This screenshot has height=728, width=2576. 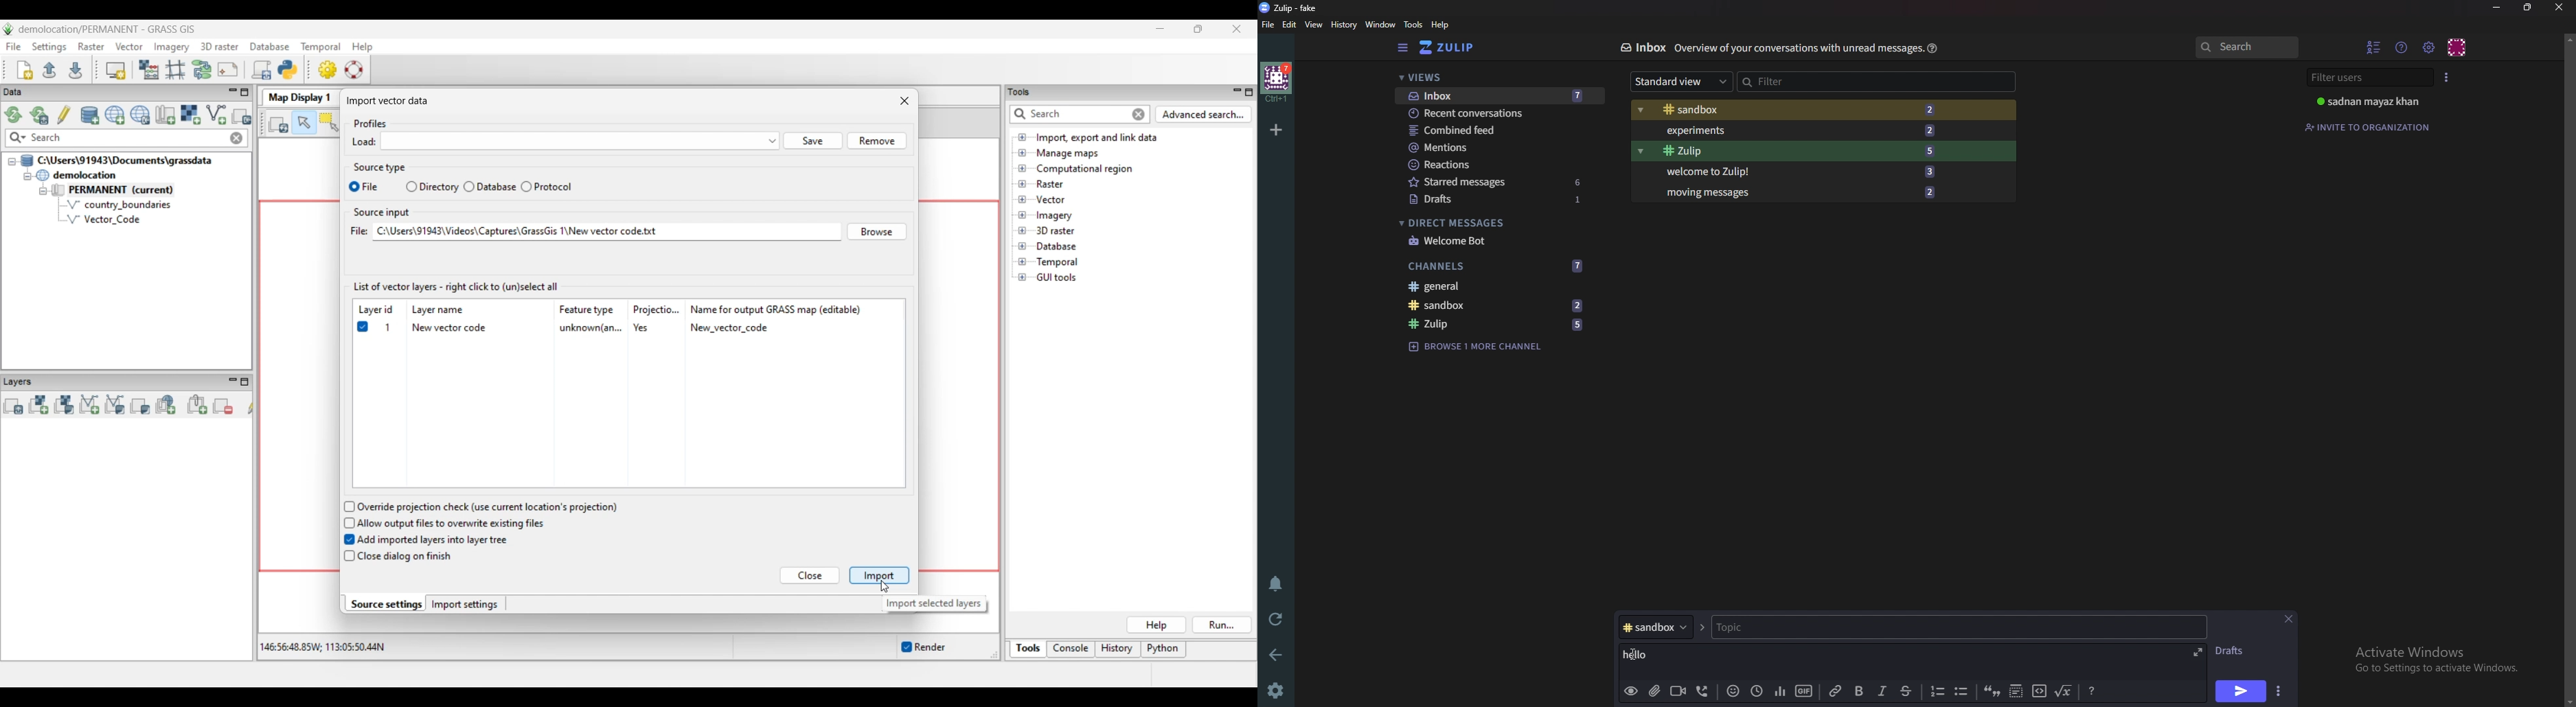 What do you see at coordinates (2017, 692) in the screenshot?
I see `Spoiler` at bounding box center [2017, 692].